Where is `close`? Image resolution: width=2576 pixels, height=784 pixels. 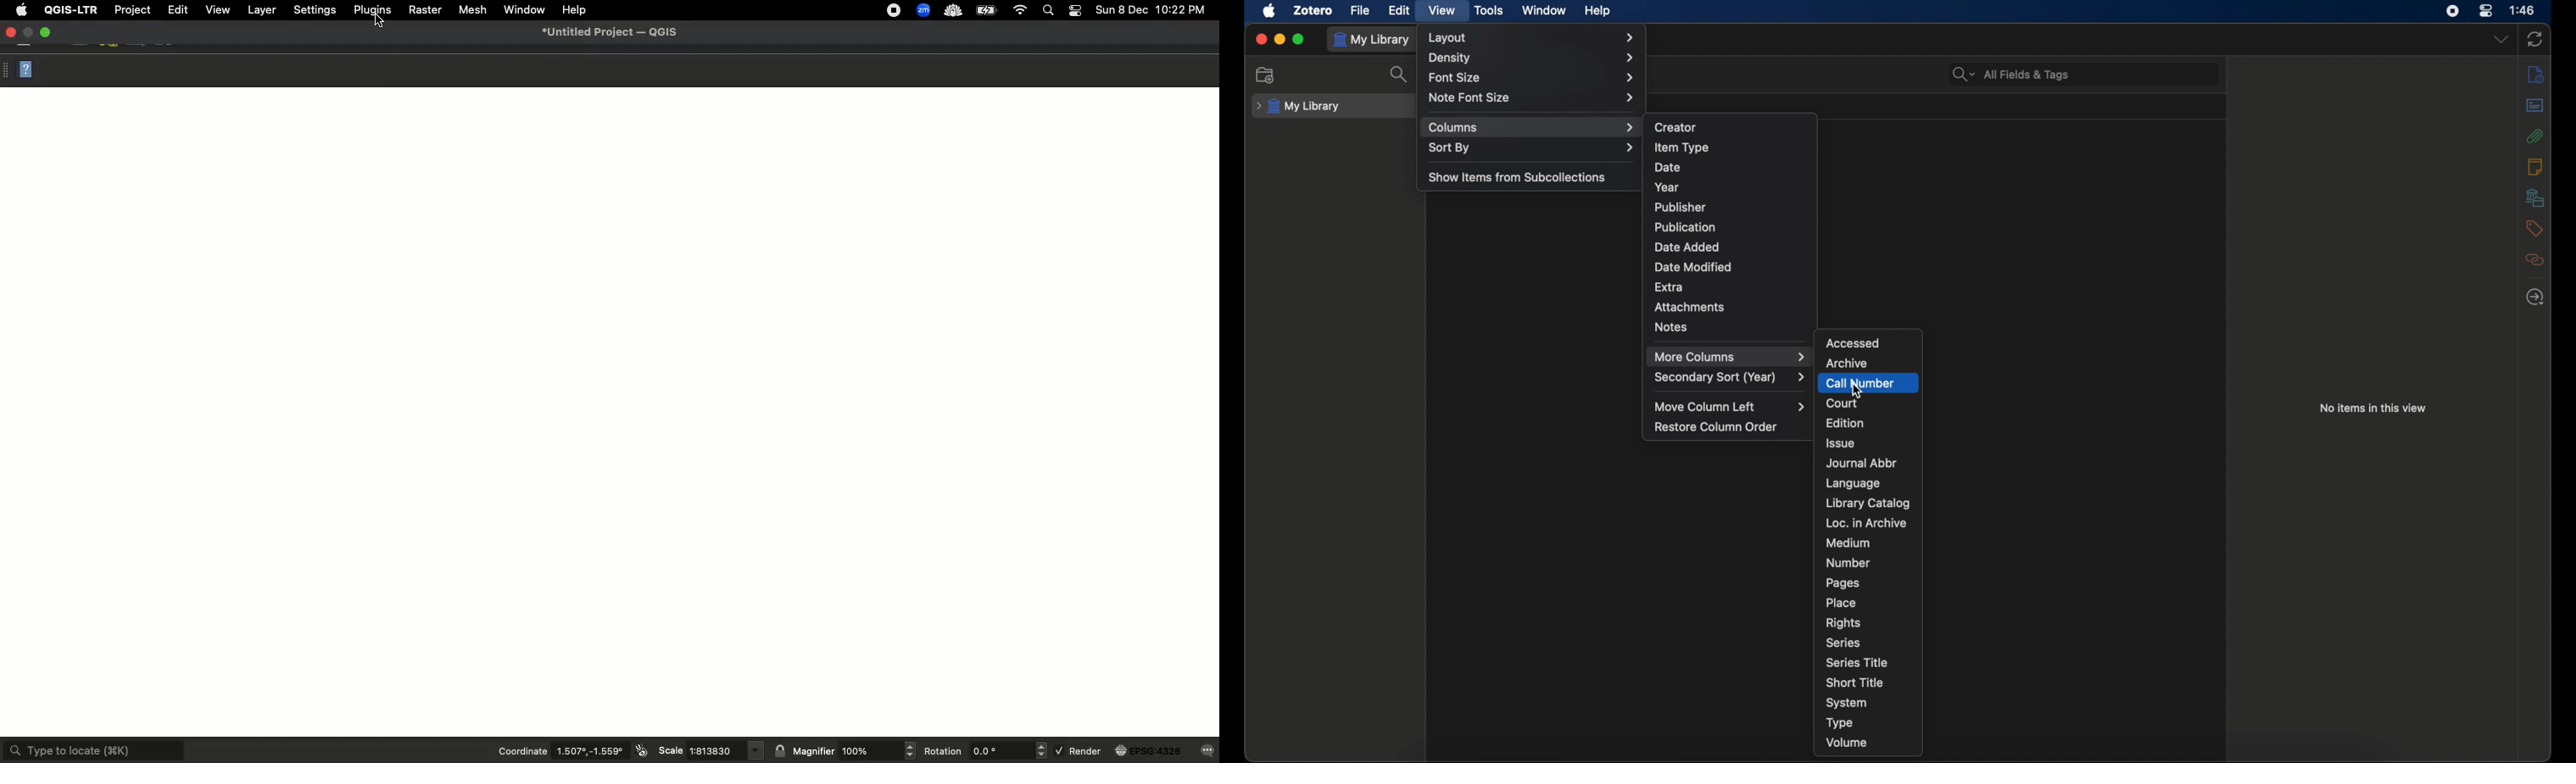
close is located at coordinates (1259, 39).